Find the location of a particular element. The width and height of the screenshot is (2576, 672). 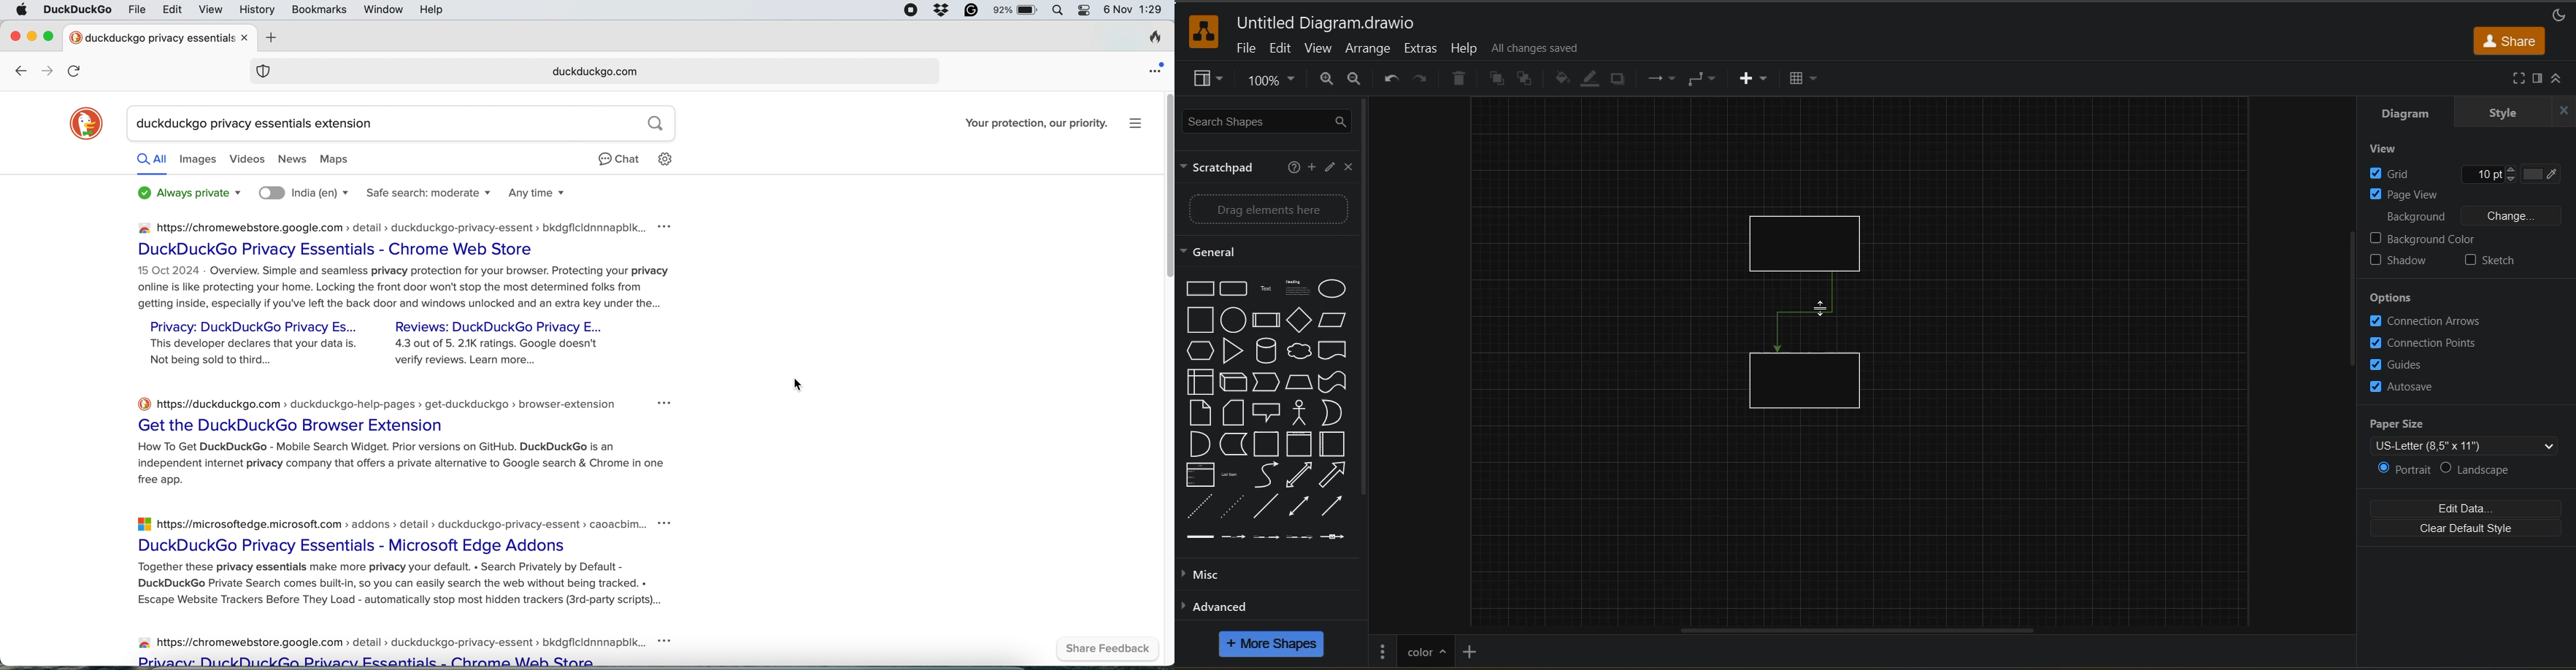

clear default style is located at coordinates (2470, 530).